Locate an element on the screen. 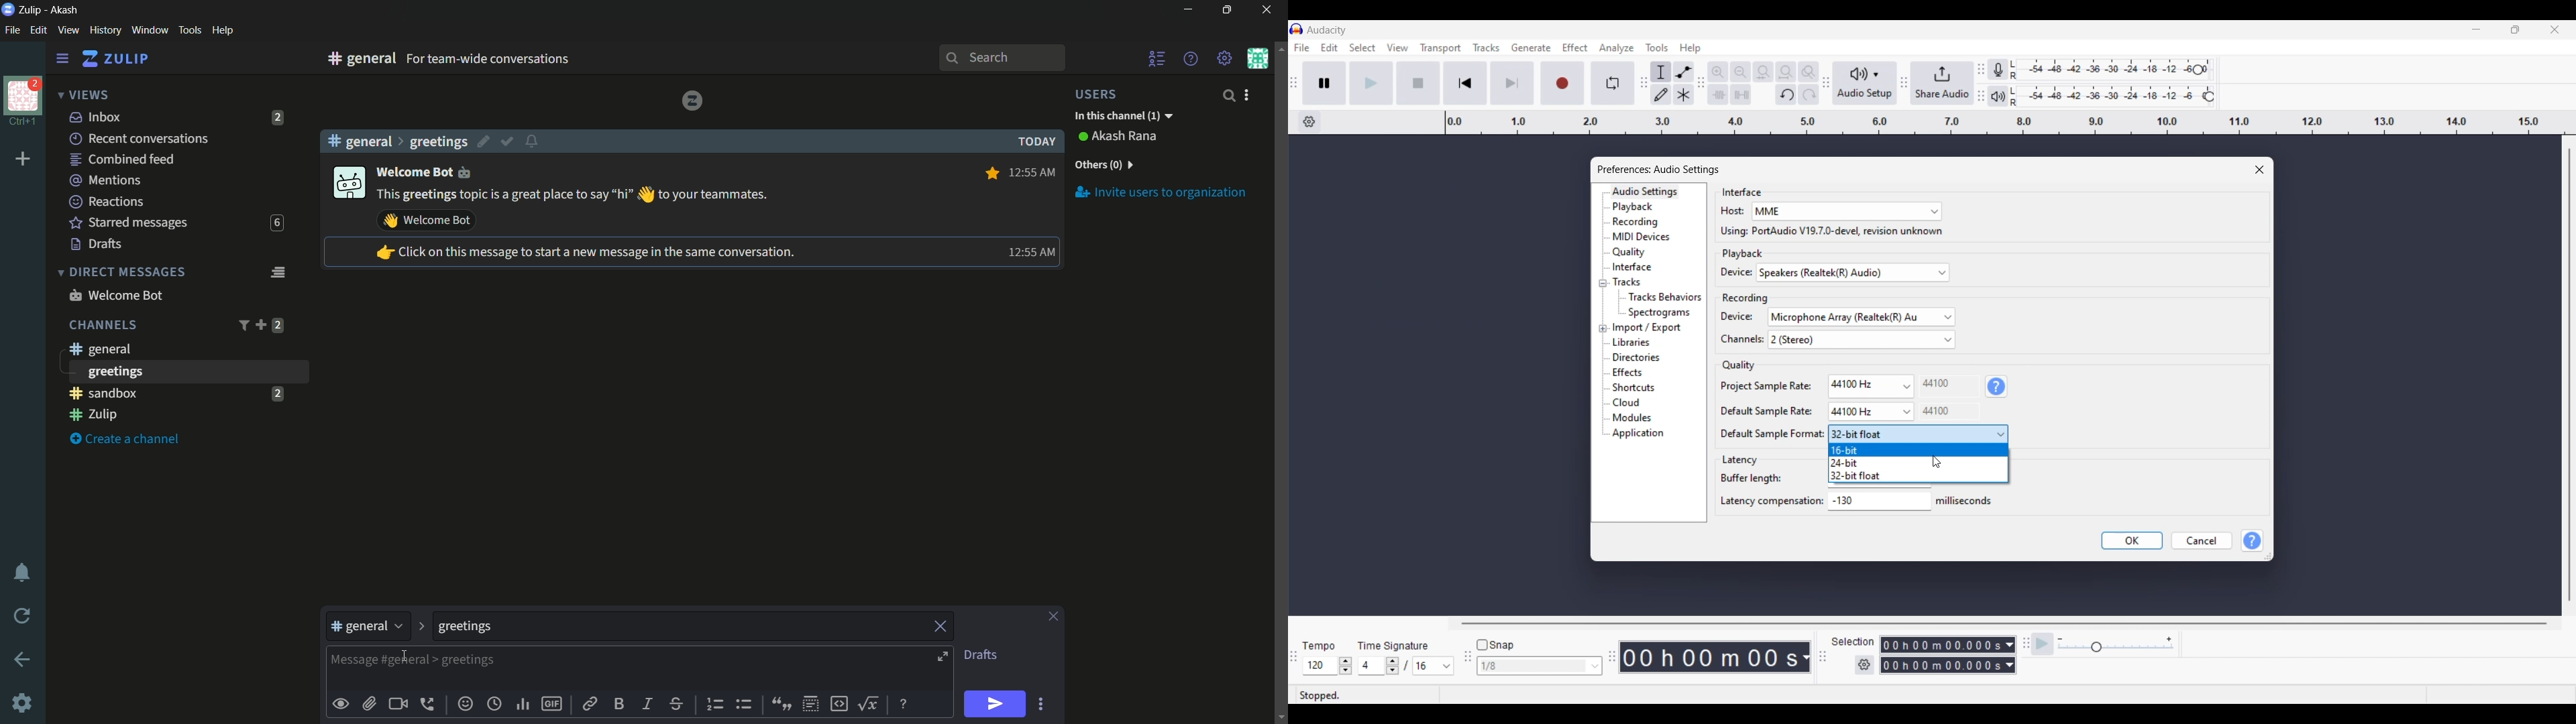 Image resolution: width=2576 pixels, height=728 pixels. | Channels: is located at coordinates (1735, 341).